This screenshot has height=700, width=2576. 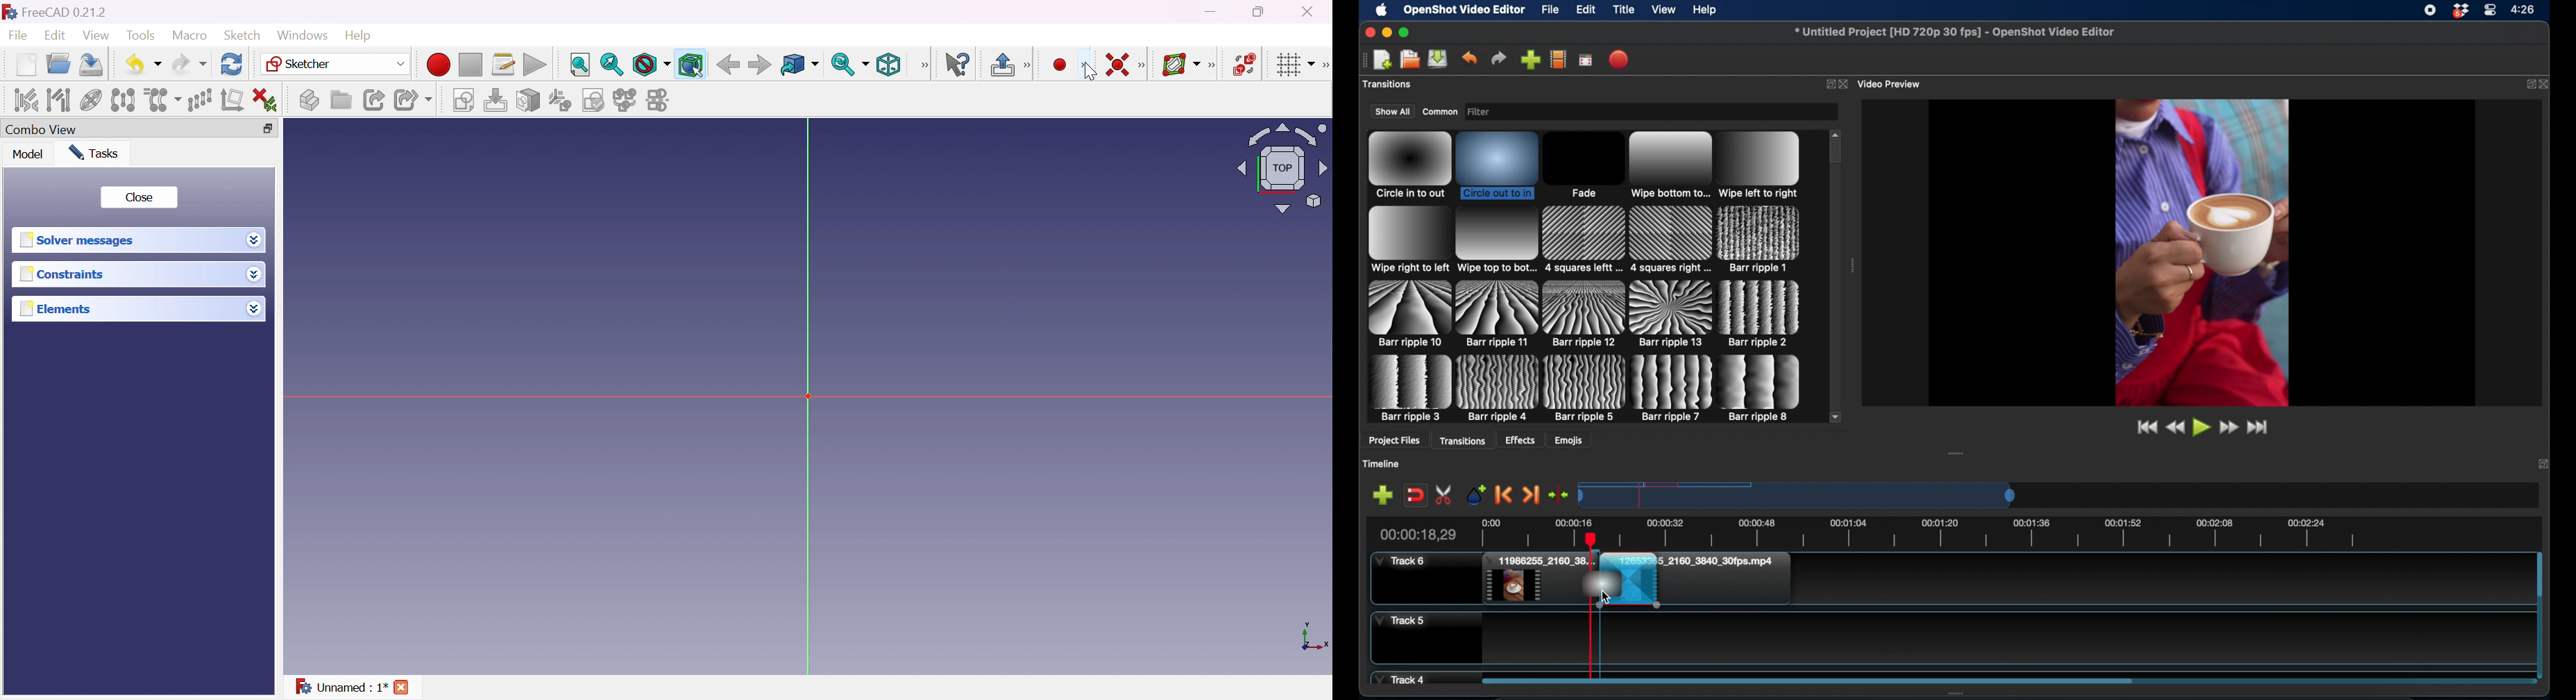 What do you see at coordinates (341, 101) in the screenshot?
I see `Create group` at bounding box center [341, 101].